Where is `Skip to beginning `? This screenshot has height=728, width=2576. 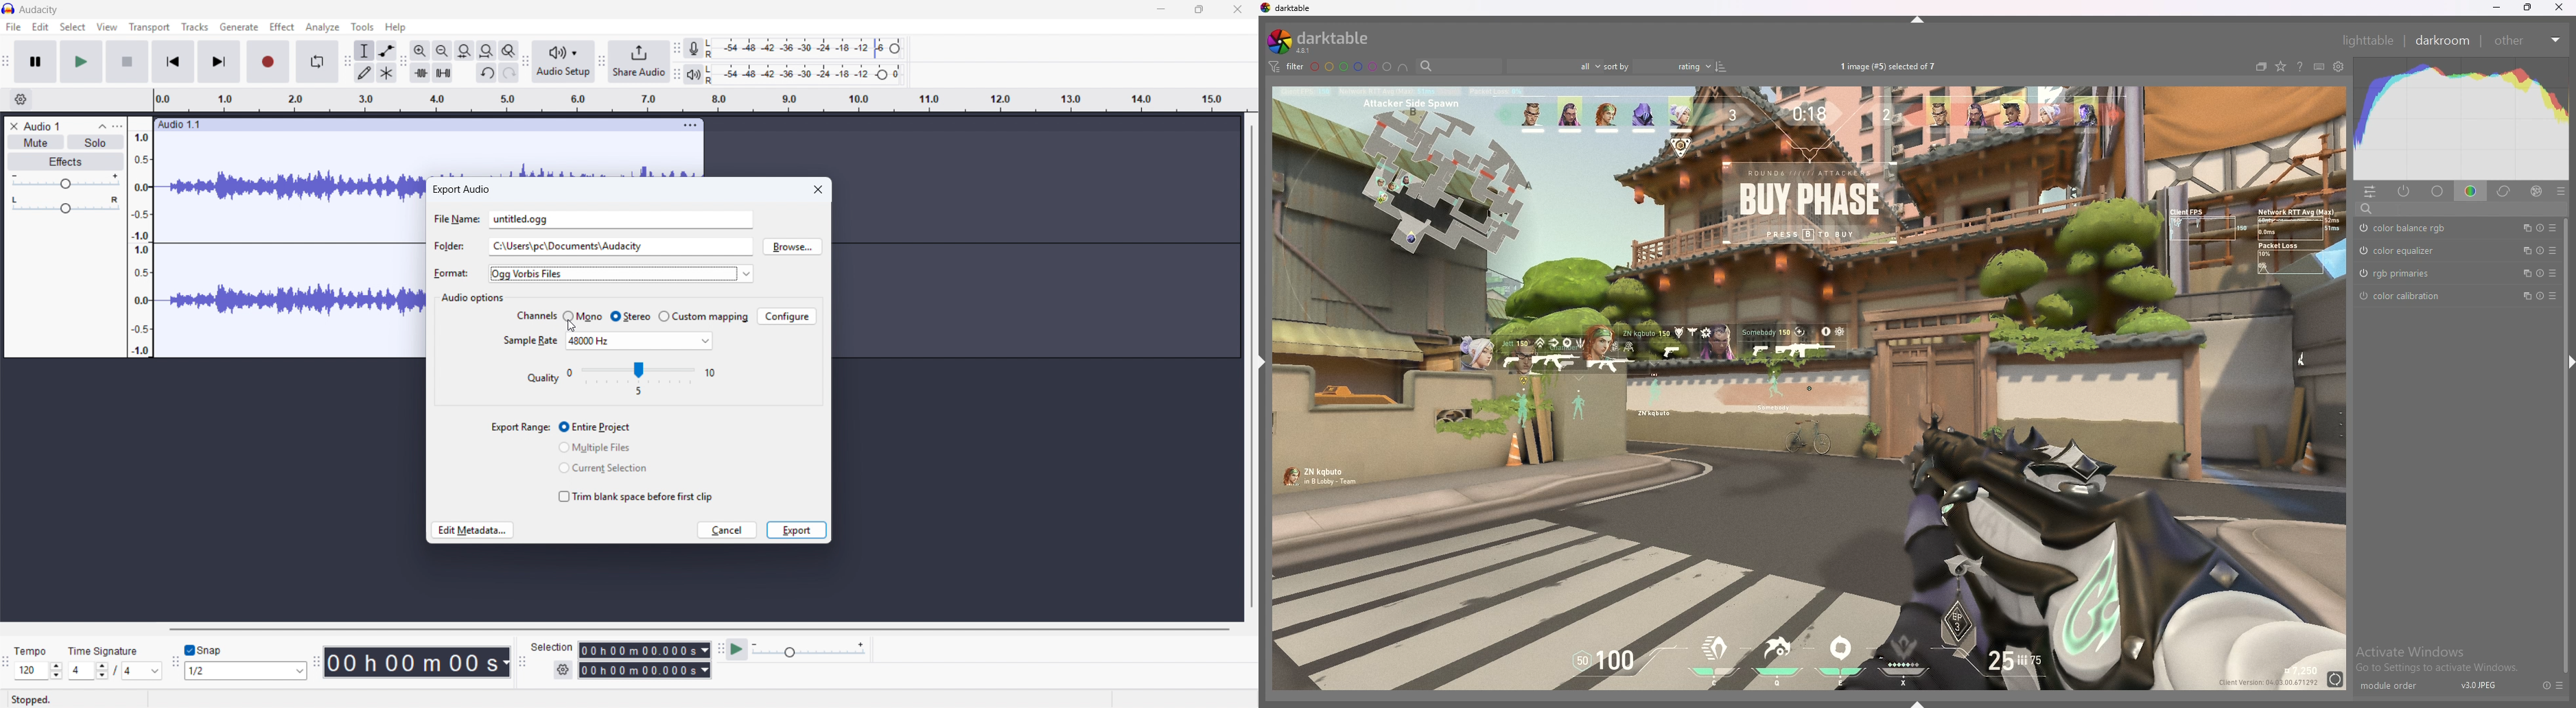 Skip to beginning  is located at coordinates (173, 61).